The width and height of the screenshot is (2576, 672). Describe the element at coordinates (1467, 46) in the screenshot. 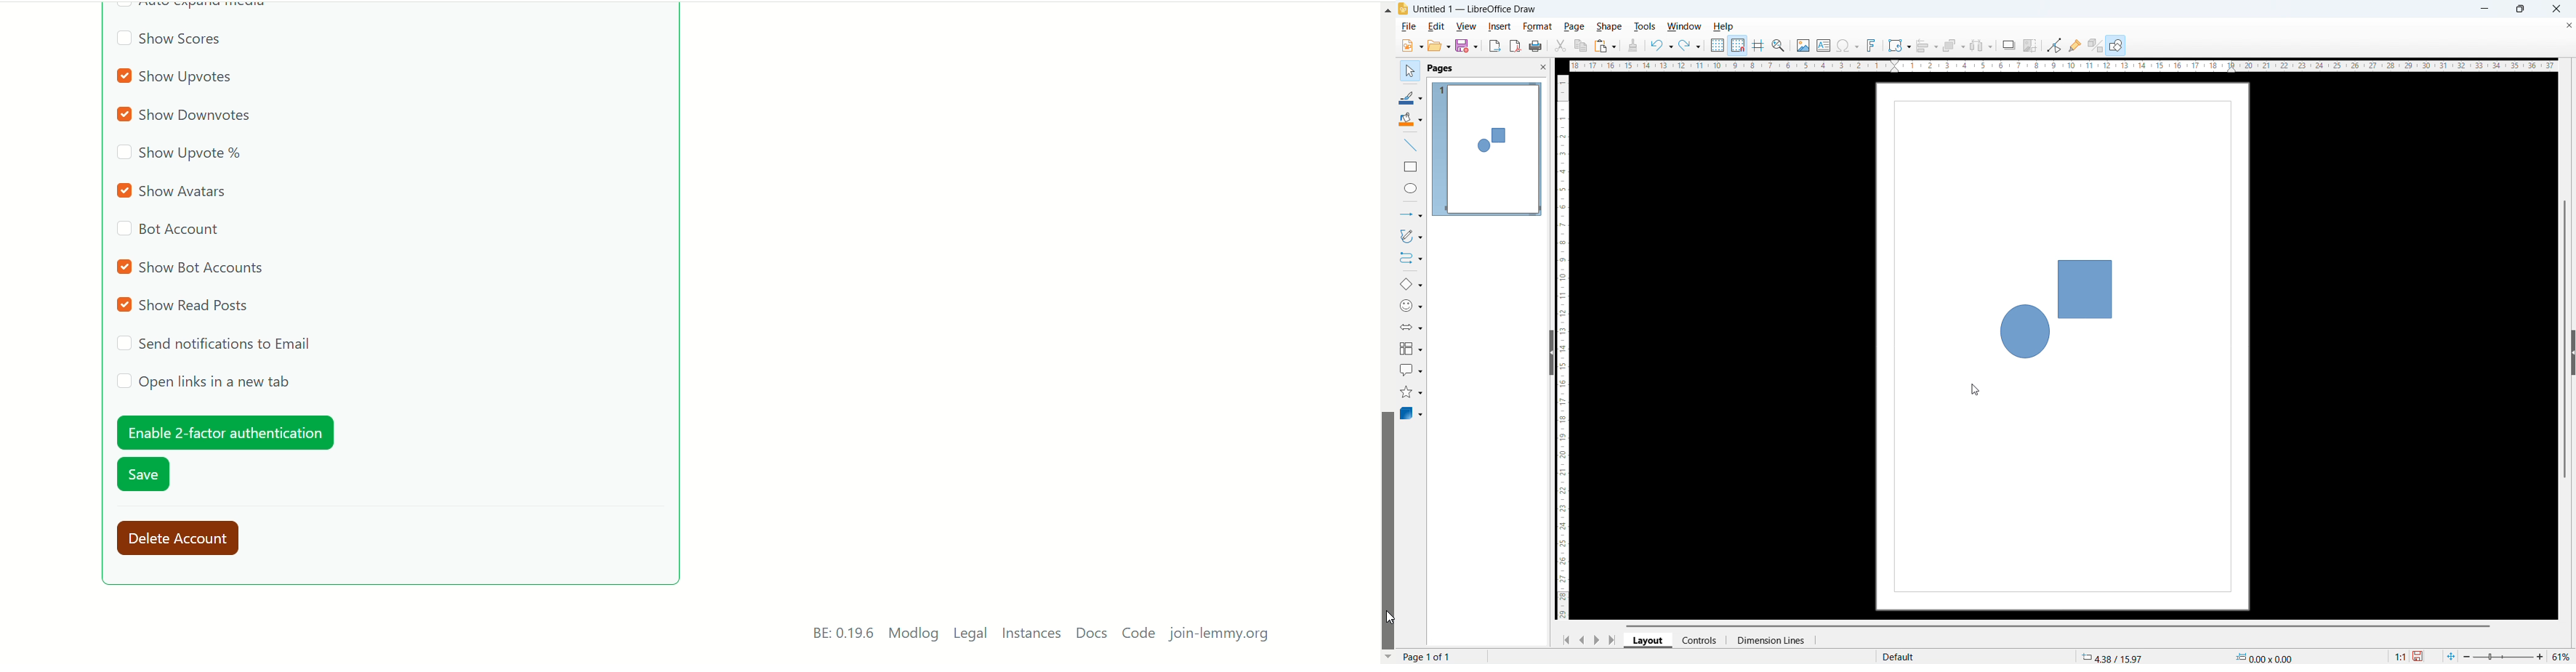

I see `save` at that location.